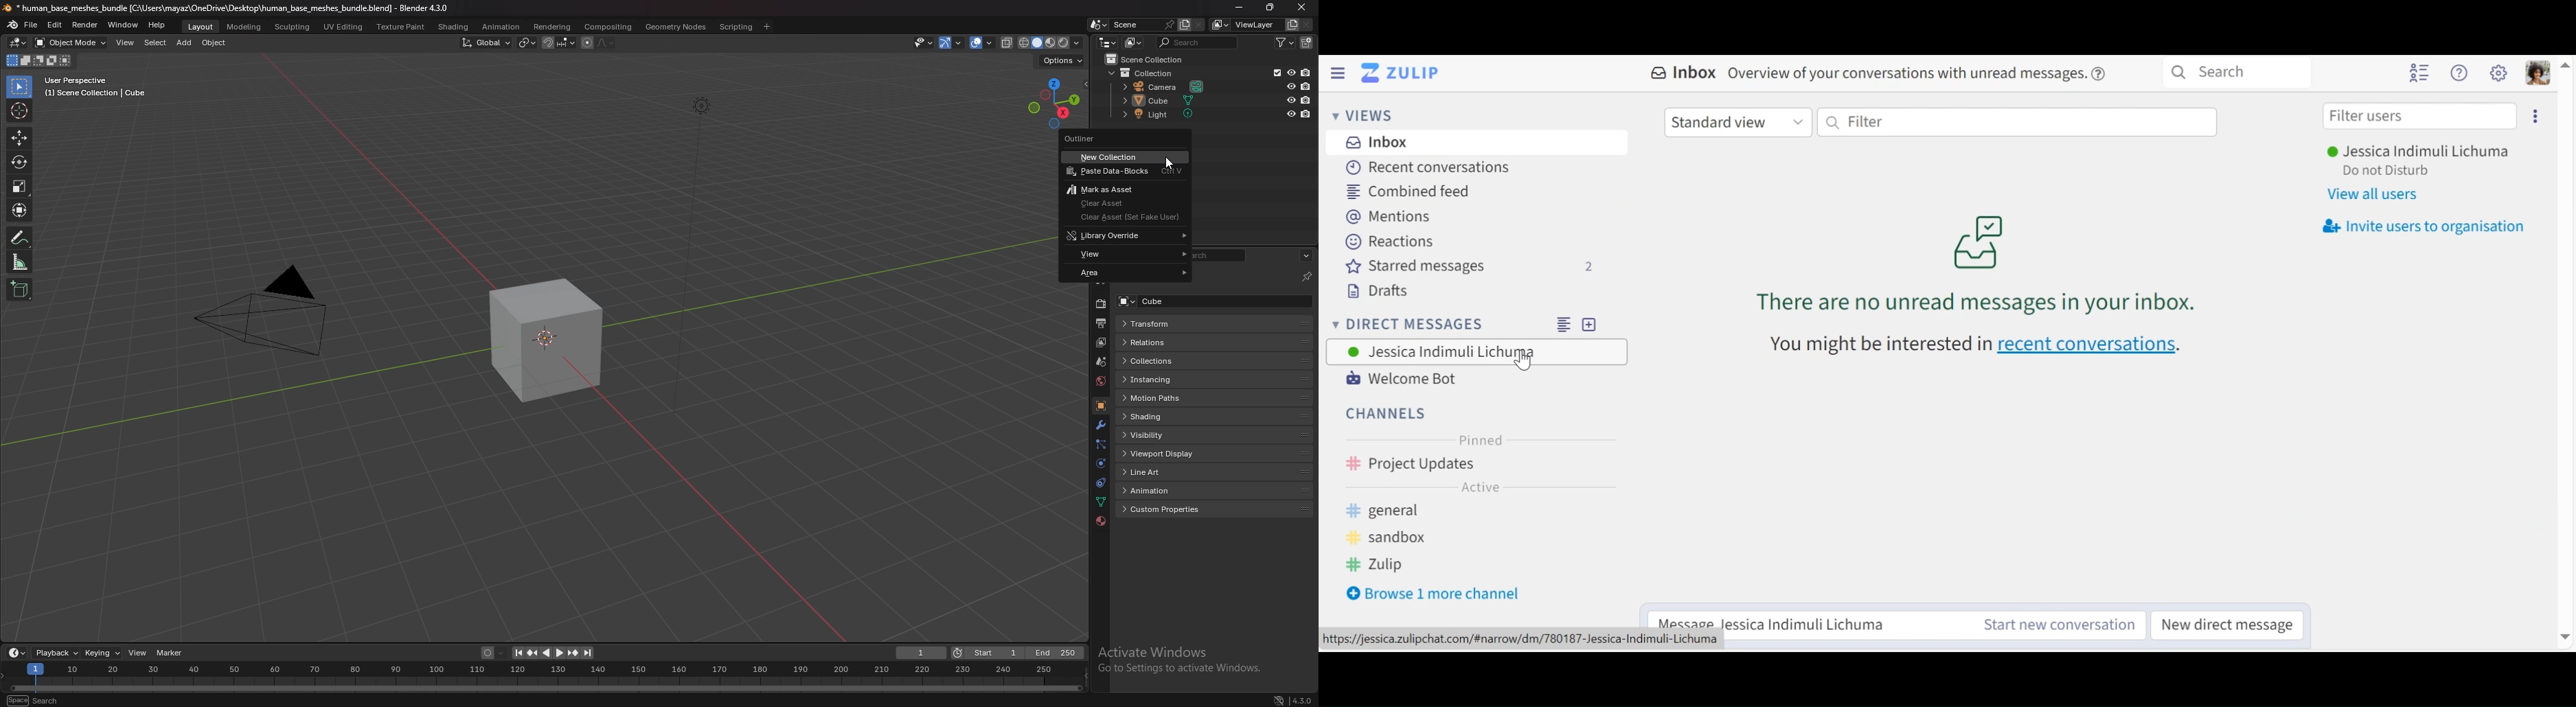  What do you see at coordinates (402, 27) in the screenshot?
I see `texture paint` at bounding box center [402, 27].